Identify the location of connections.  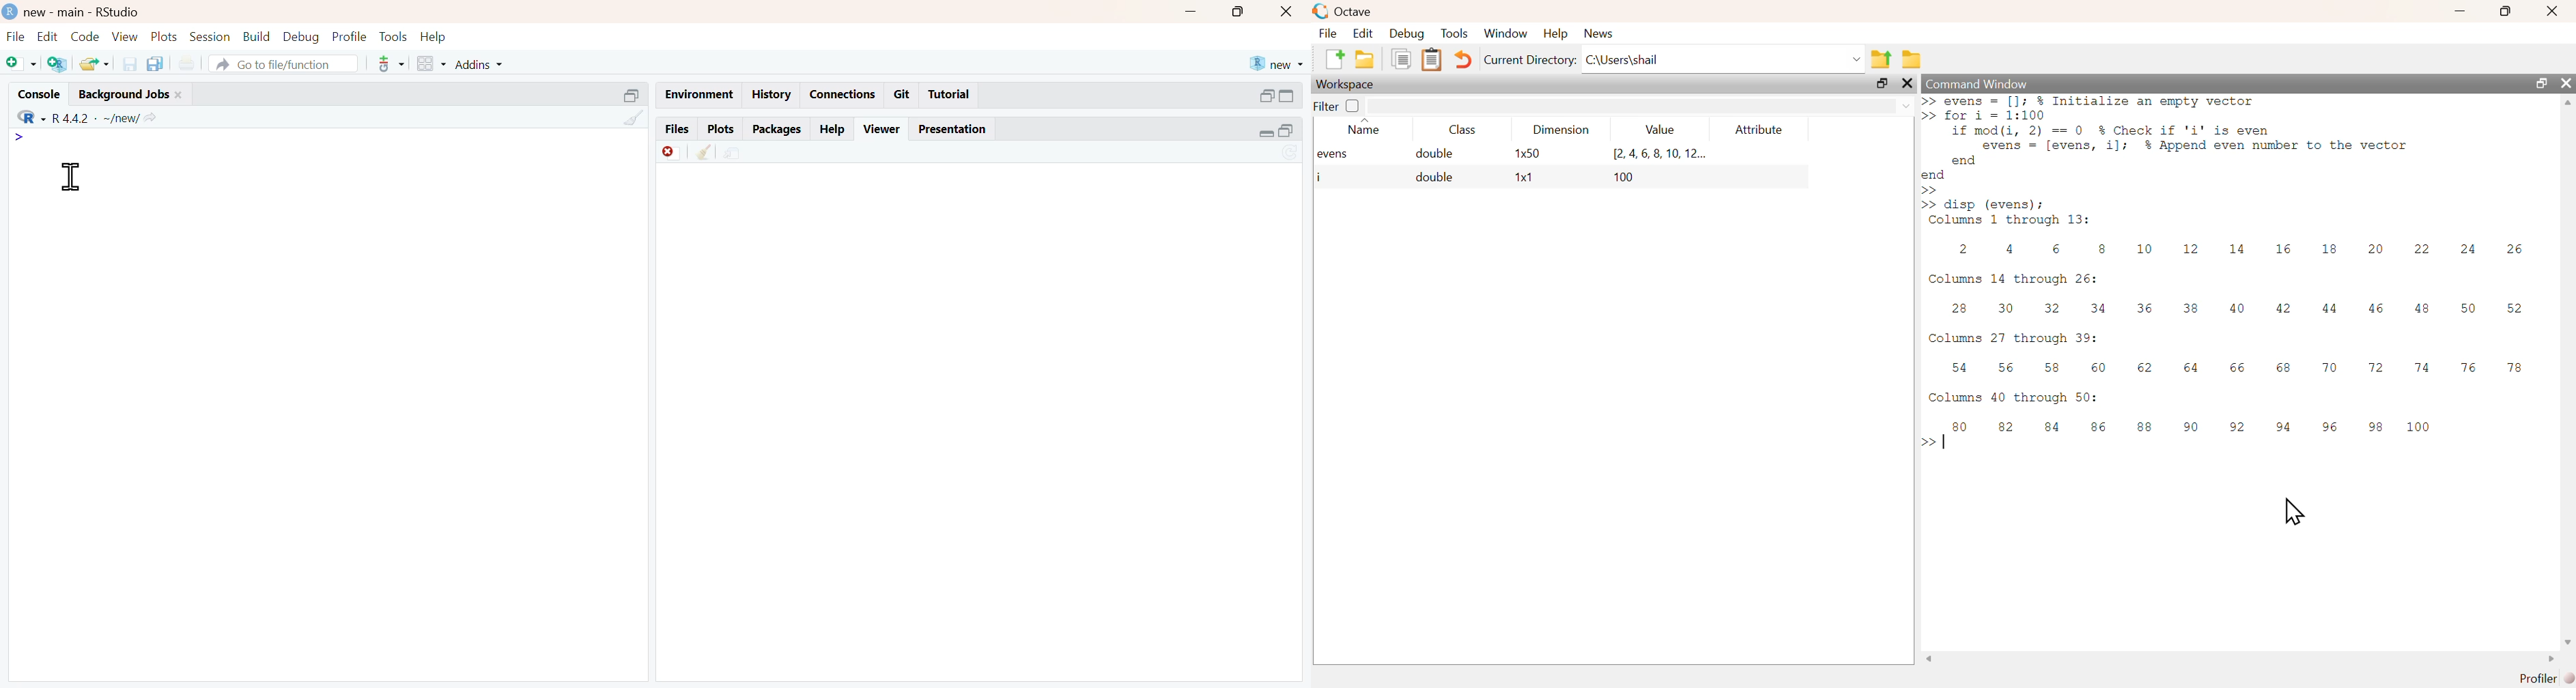
(843, 94).